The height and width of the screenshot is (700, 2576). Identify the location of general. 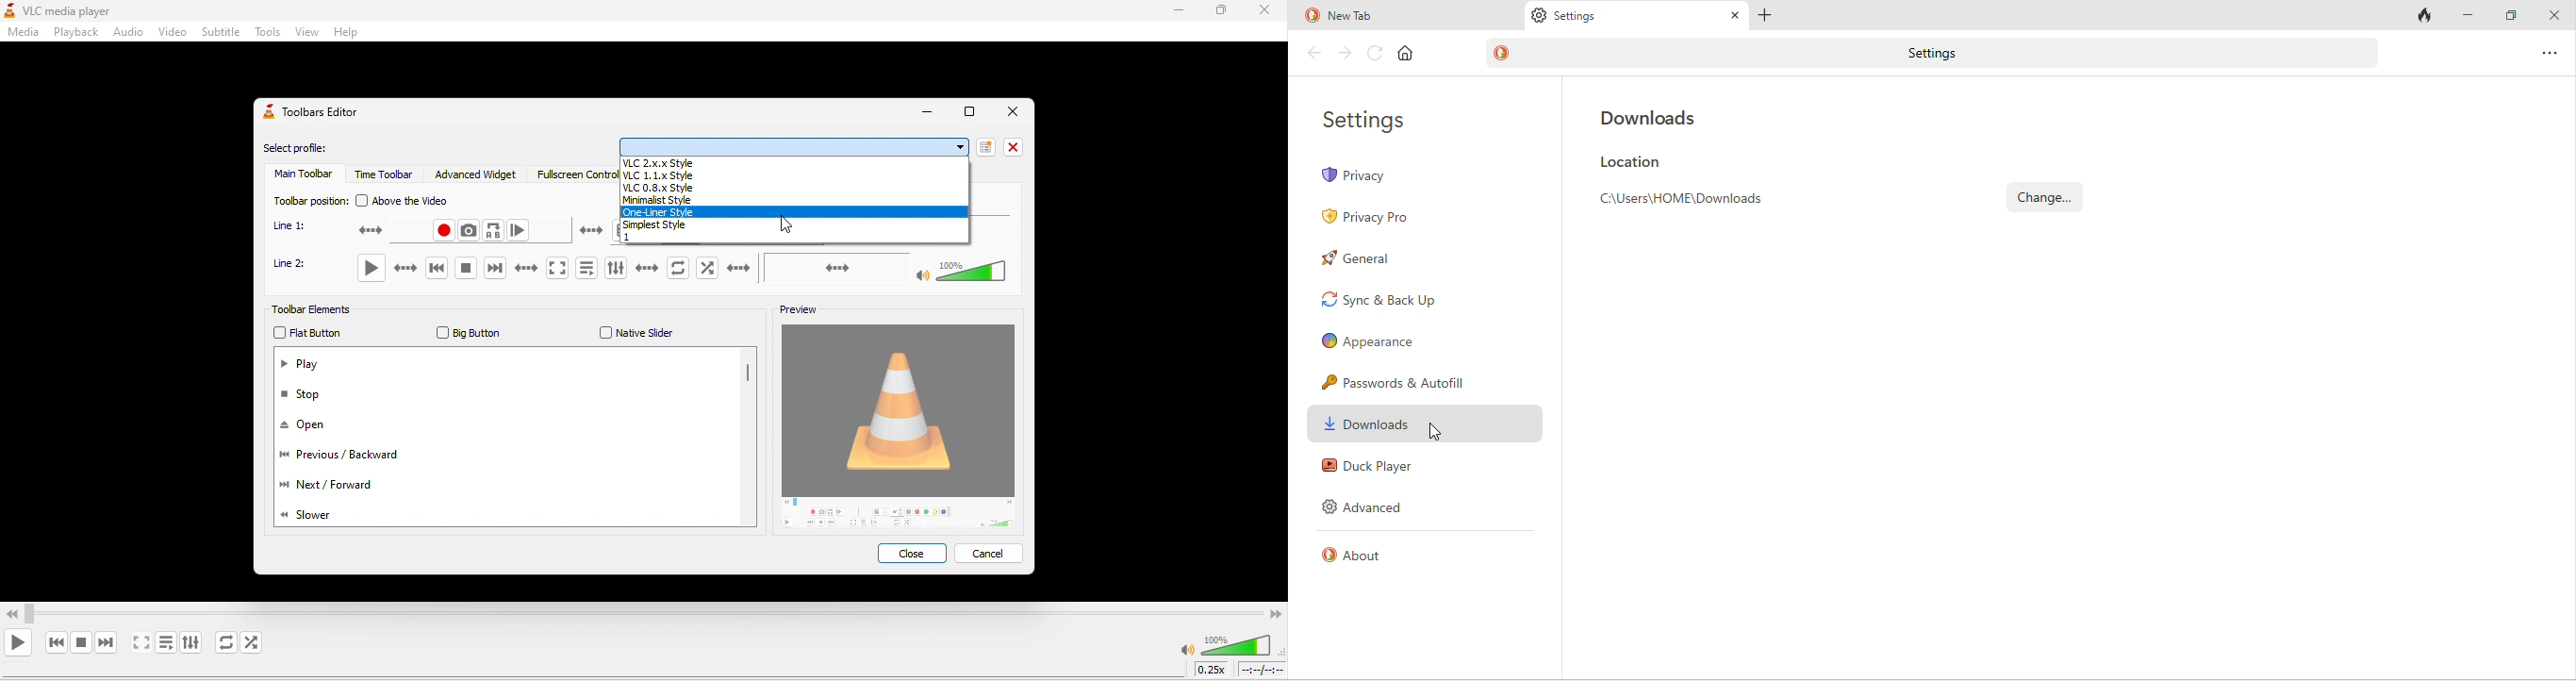
(1368, 260).